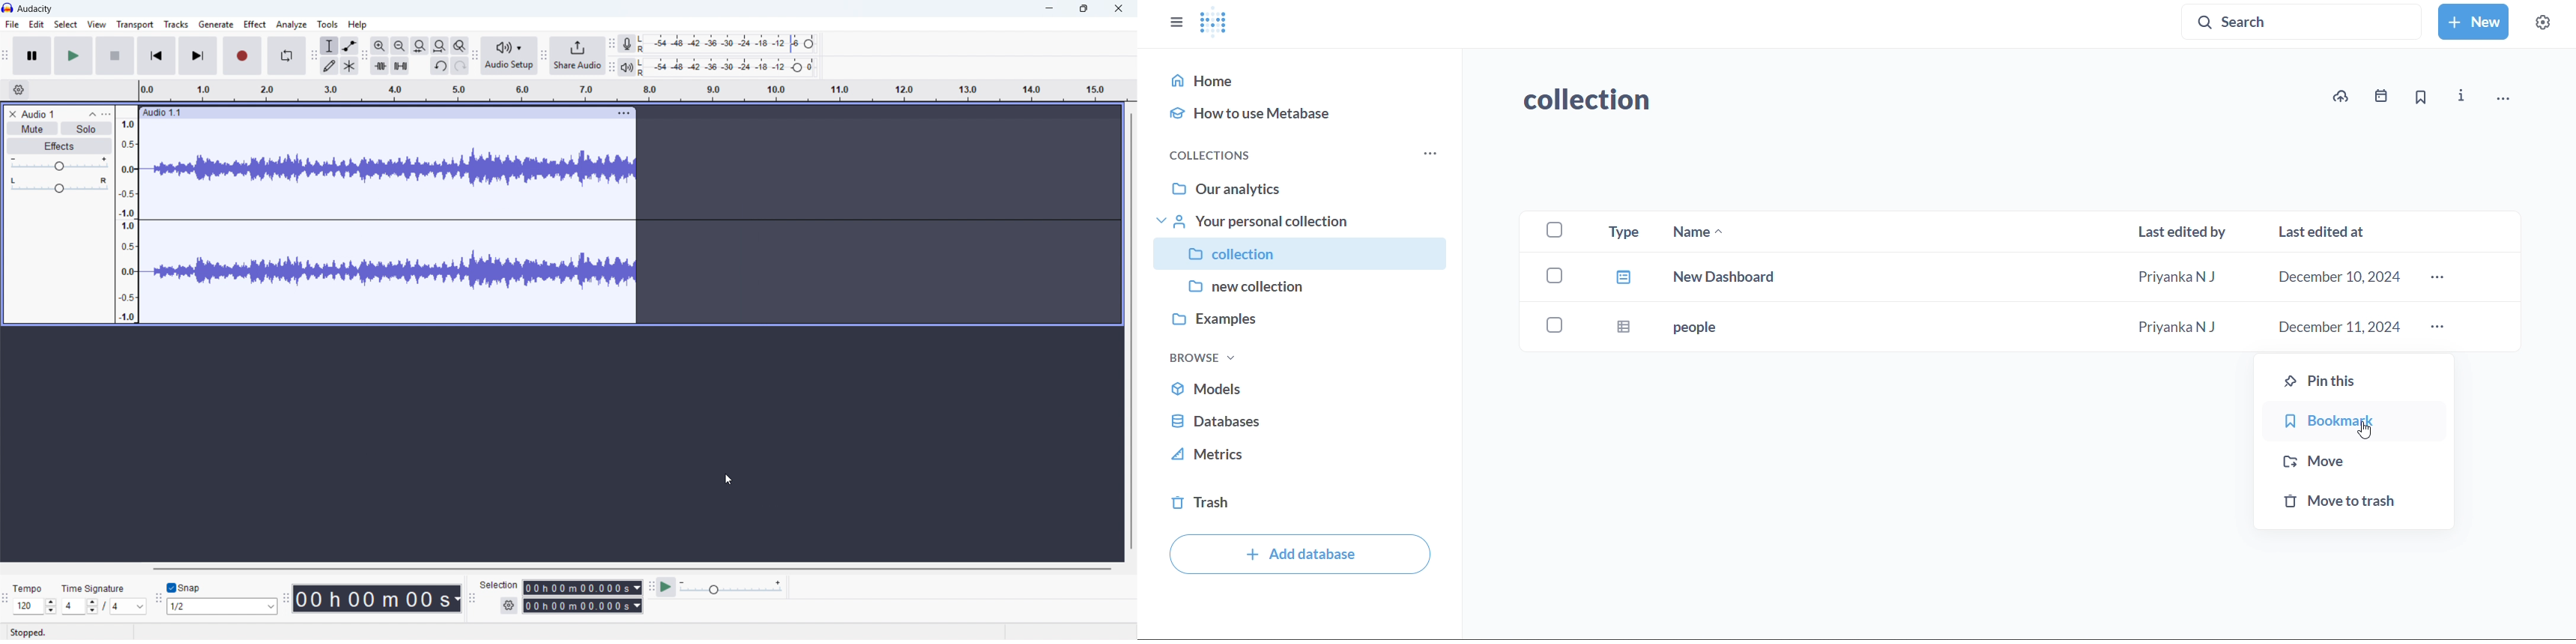  What do you see at coordinates (475, 57) in the screenshot?
I see `Audio setup toolbar ` at bounding box center [475, 57].